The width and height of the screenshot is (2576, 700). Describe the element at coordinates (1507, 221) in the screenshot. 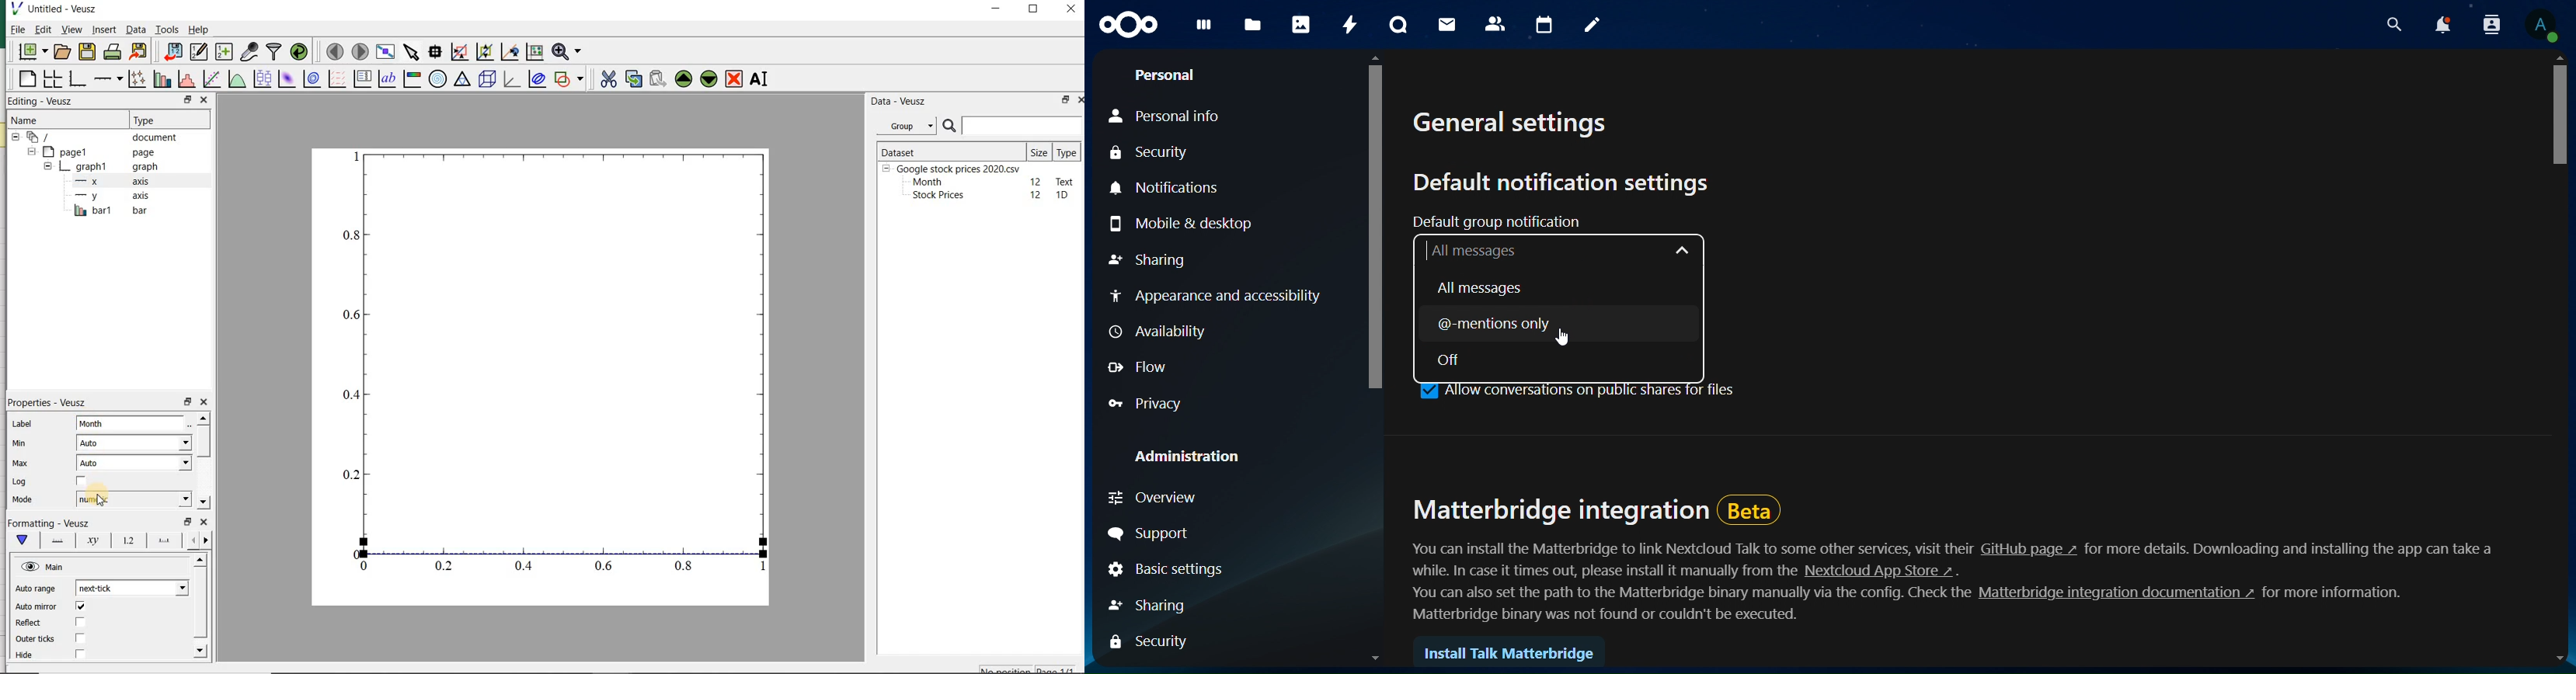

I see `default group notification` at that location.